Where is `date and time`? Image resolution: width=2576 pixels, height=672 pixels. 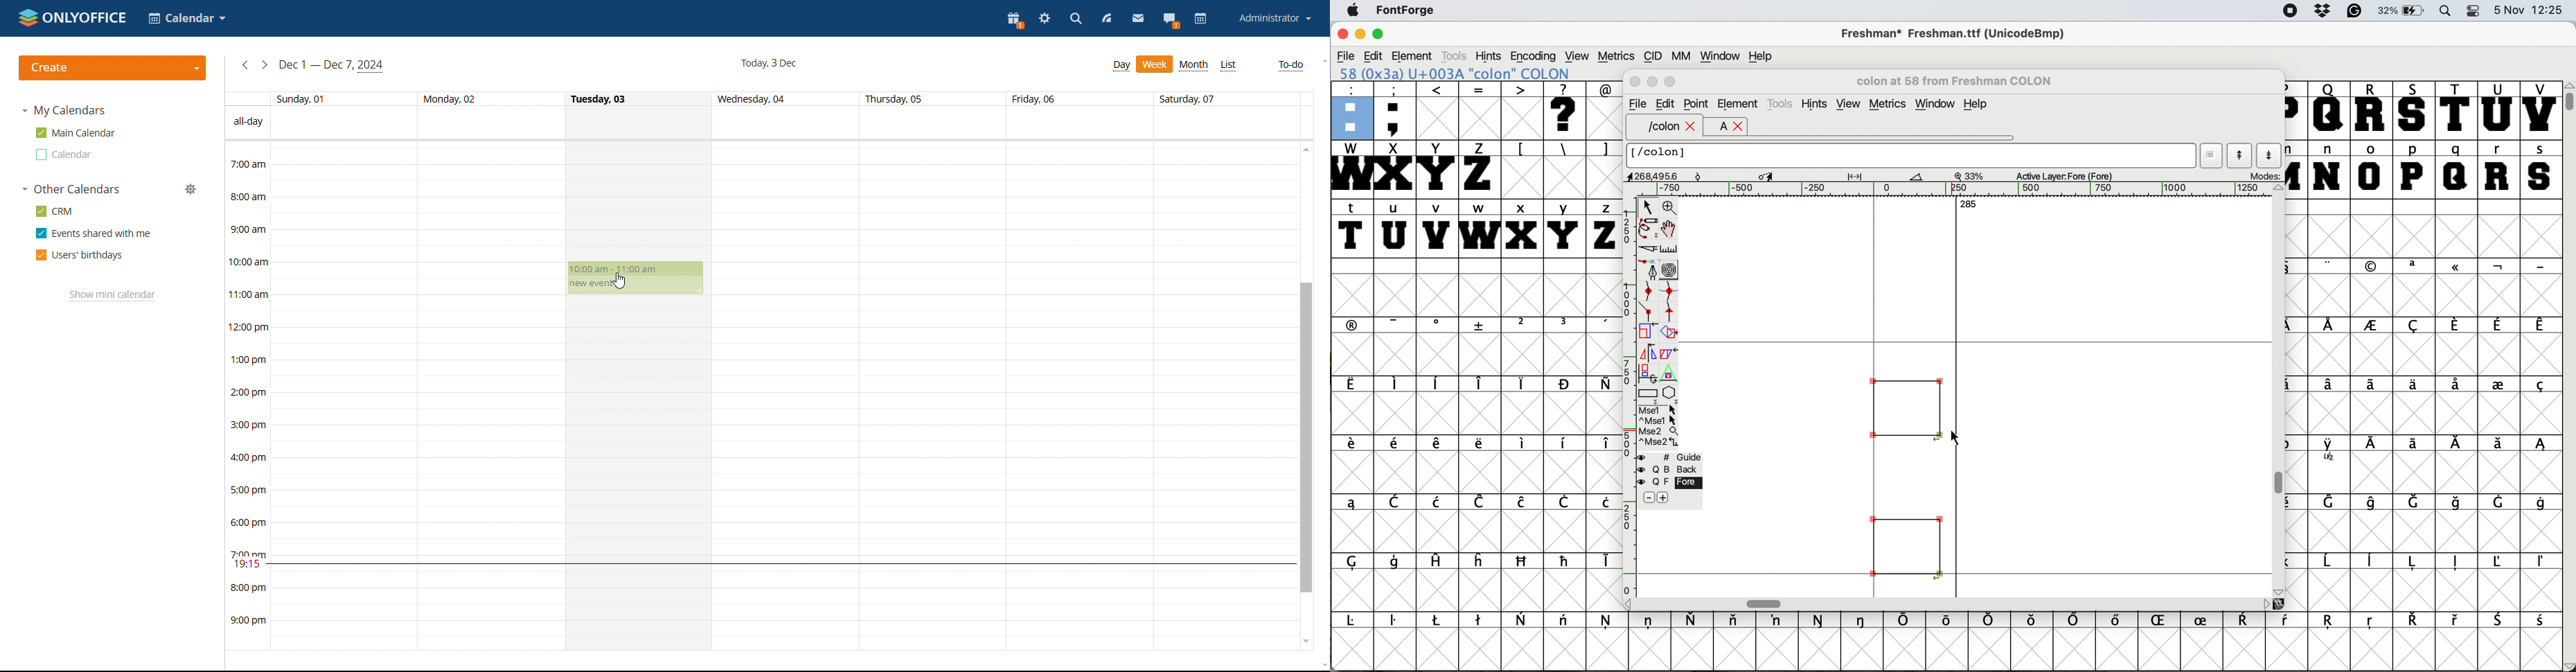
date and time is located at coordinates (2531, 10).